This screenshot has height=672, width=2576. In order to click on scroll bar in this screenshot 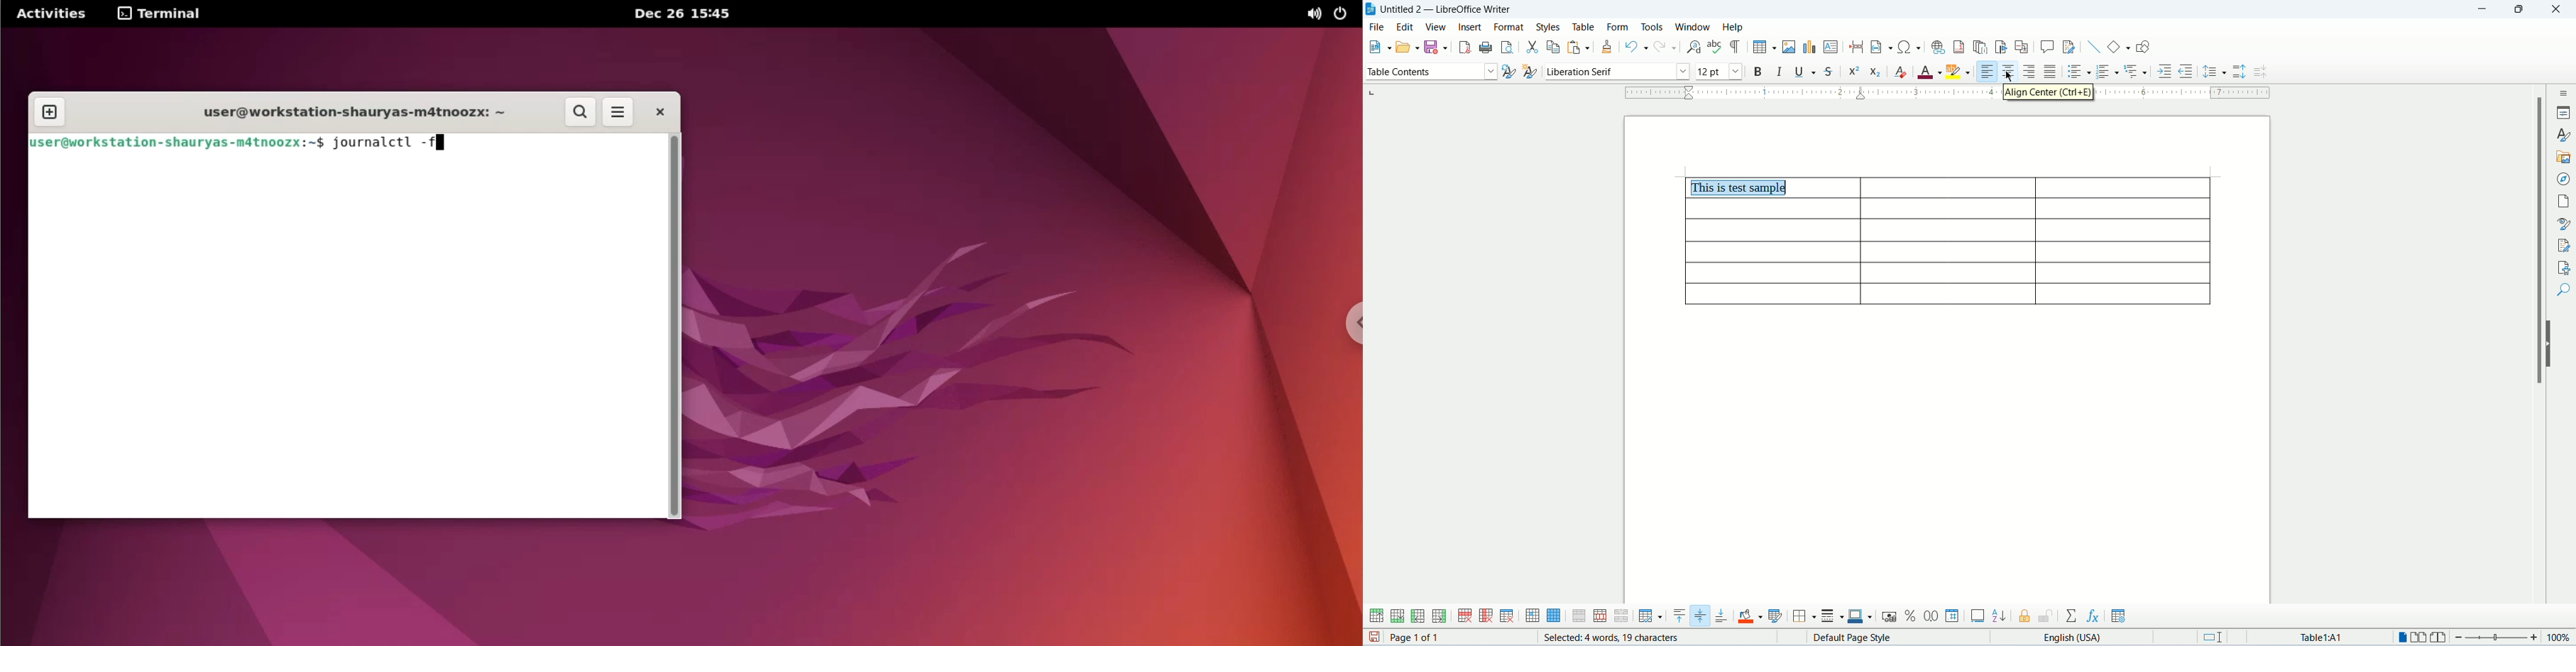, I will do `click(2536, 355)`.